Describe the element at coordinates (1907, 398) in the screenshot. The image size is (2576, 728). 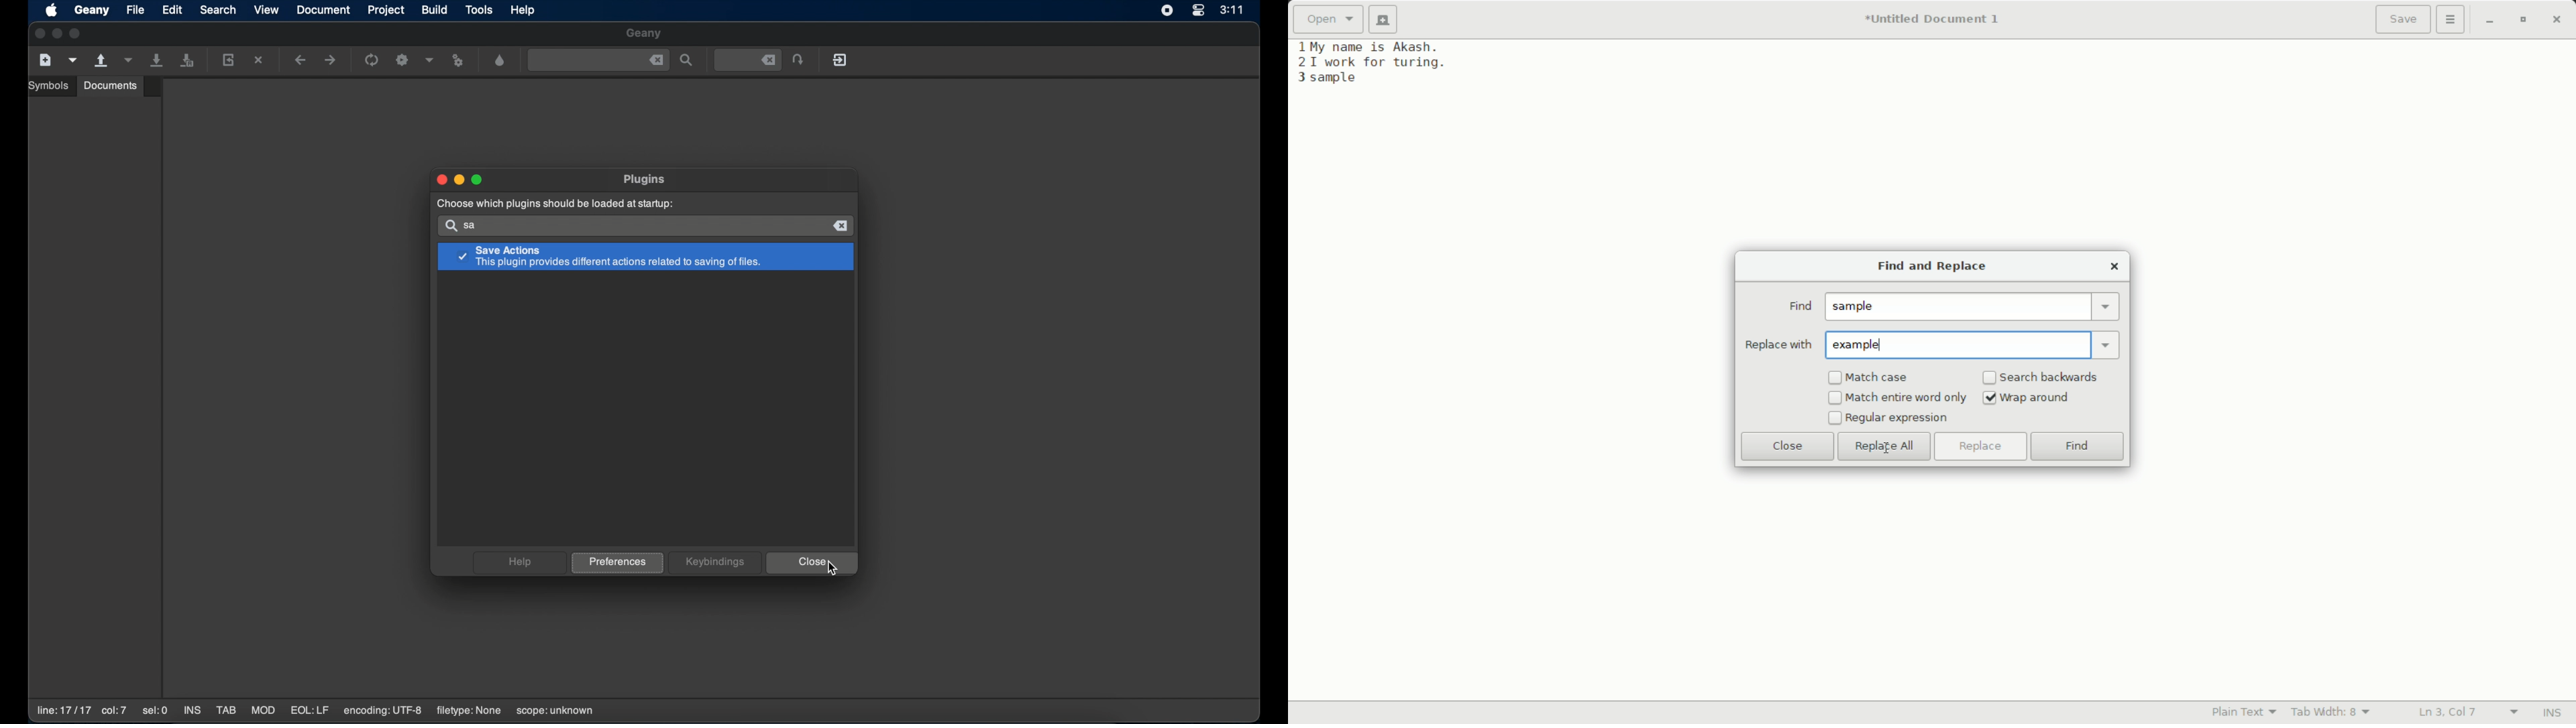
I see `match entire word only` at that location.